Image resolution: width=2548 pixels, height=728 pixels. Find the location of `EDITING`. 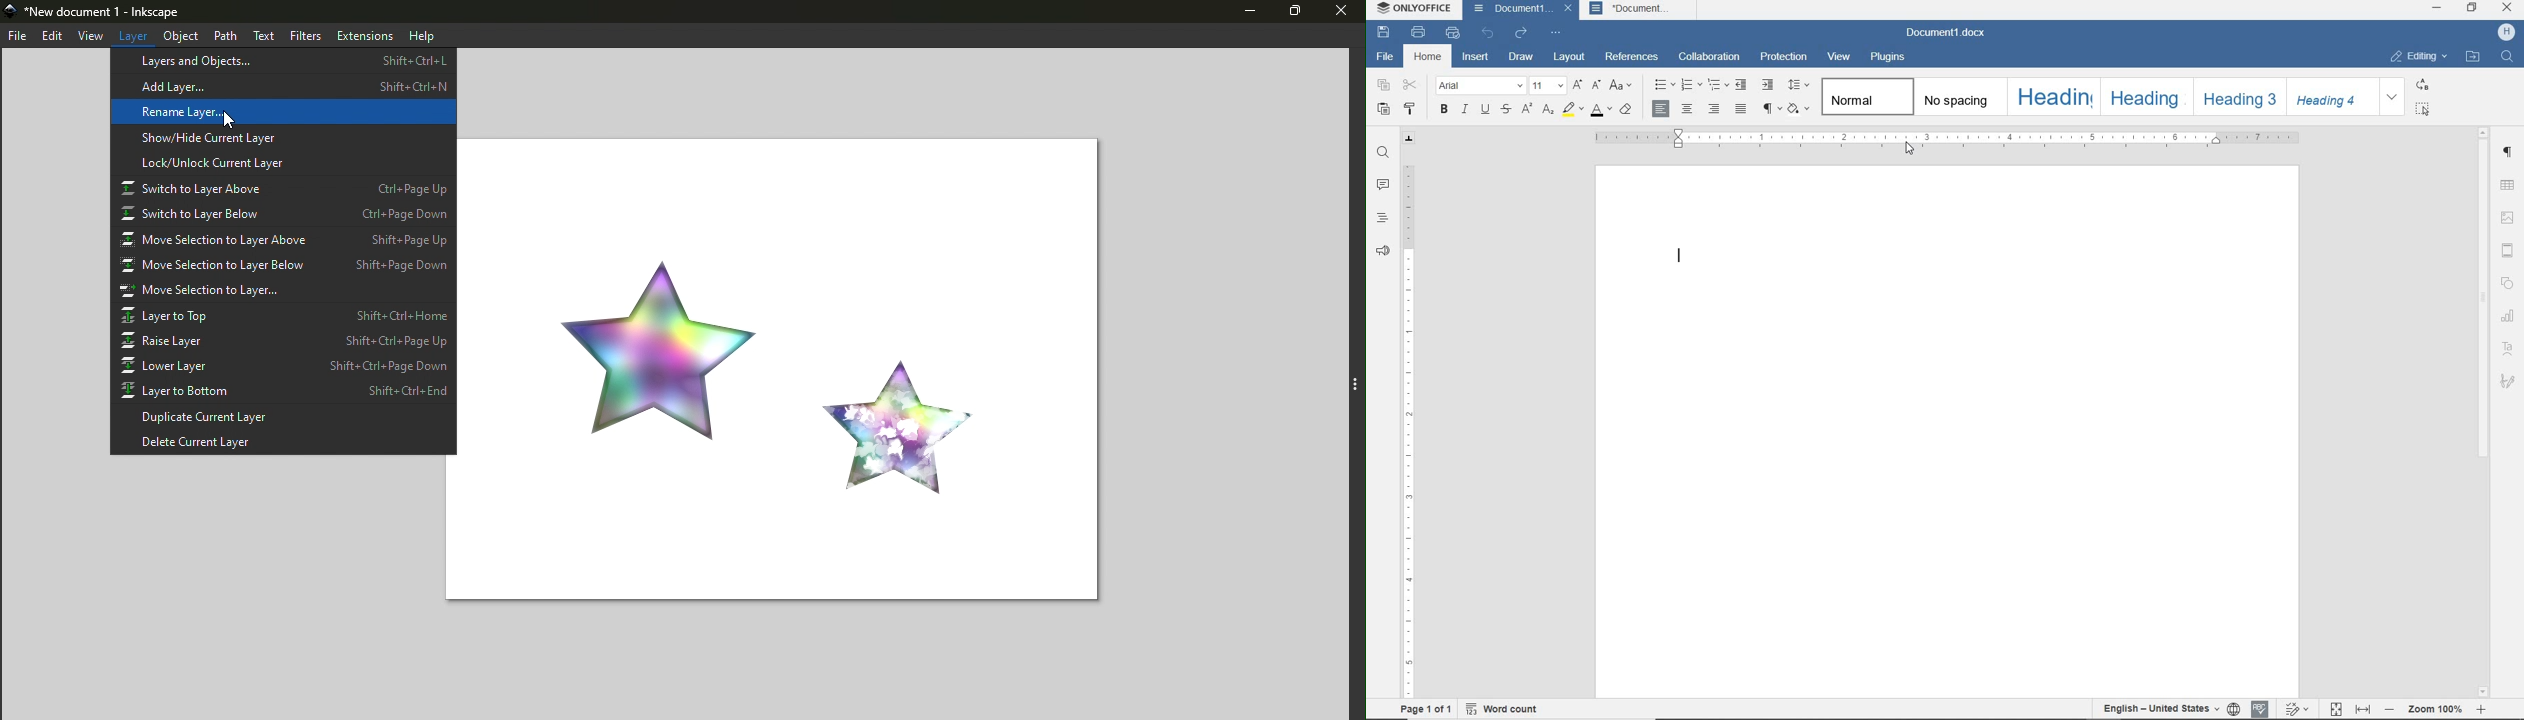

EDITING is located at coordinates (2418, 57).